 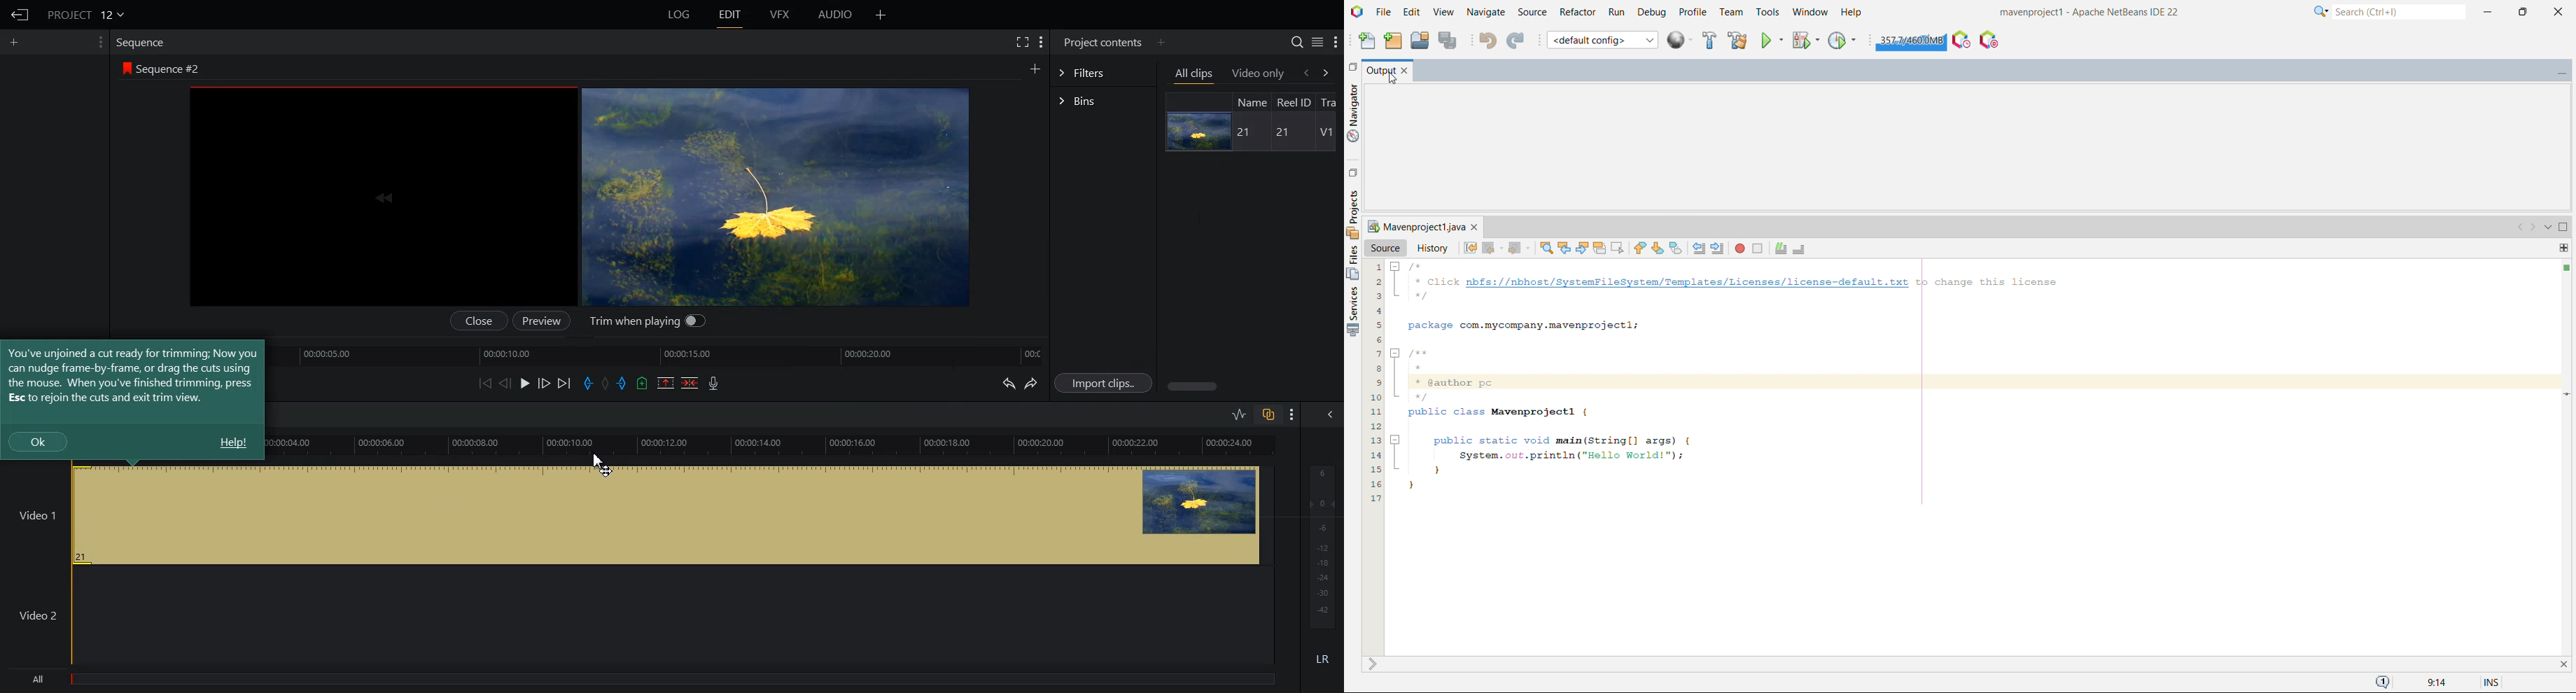 I want to click on save all, so click(x=1447, y=39).